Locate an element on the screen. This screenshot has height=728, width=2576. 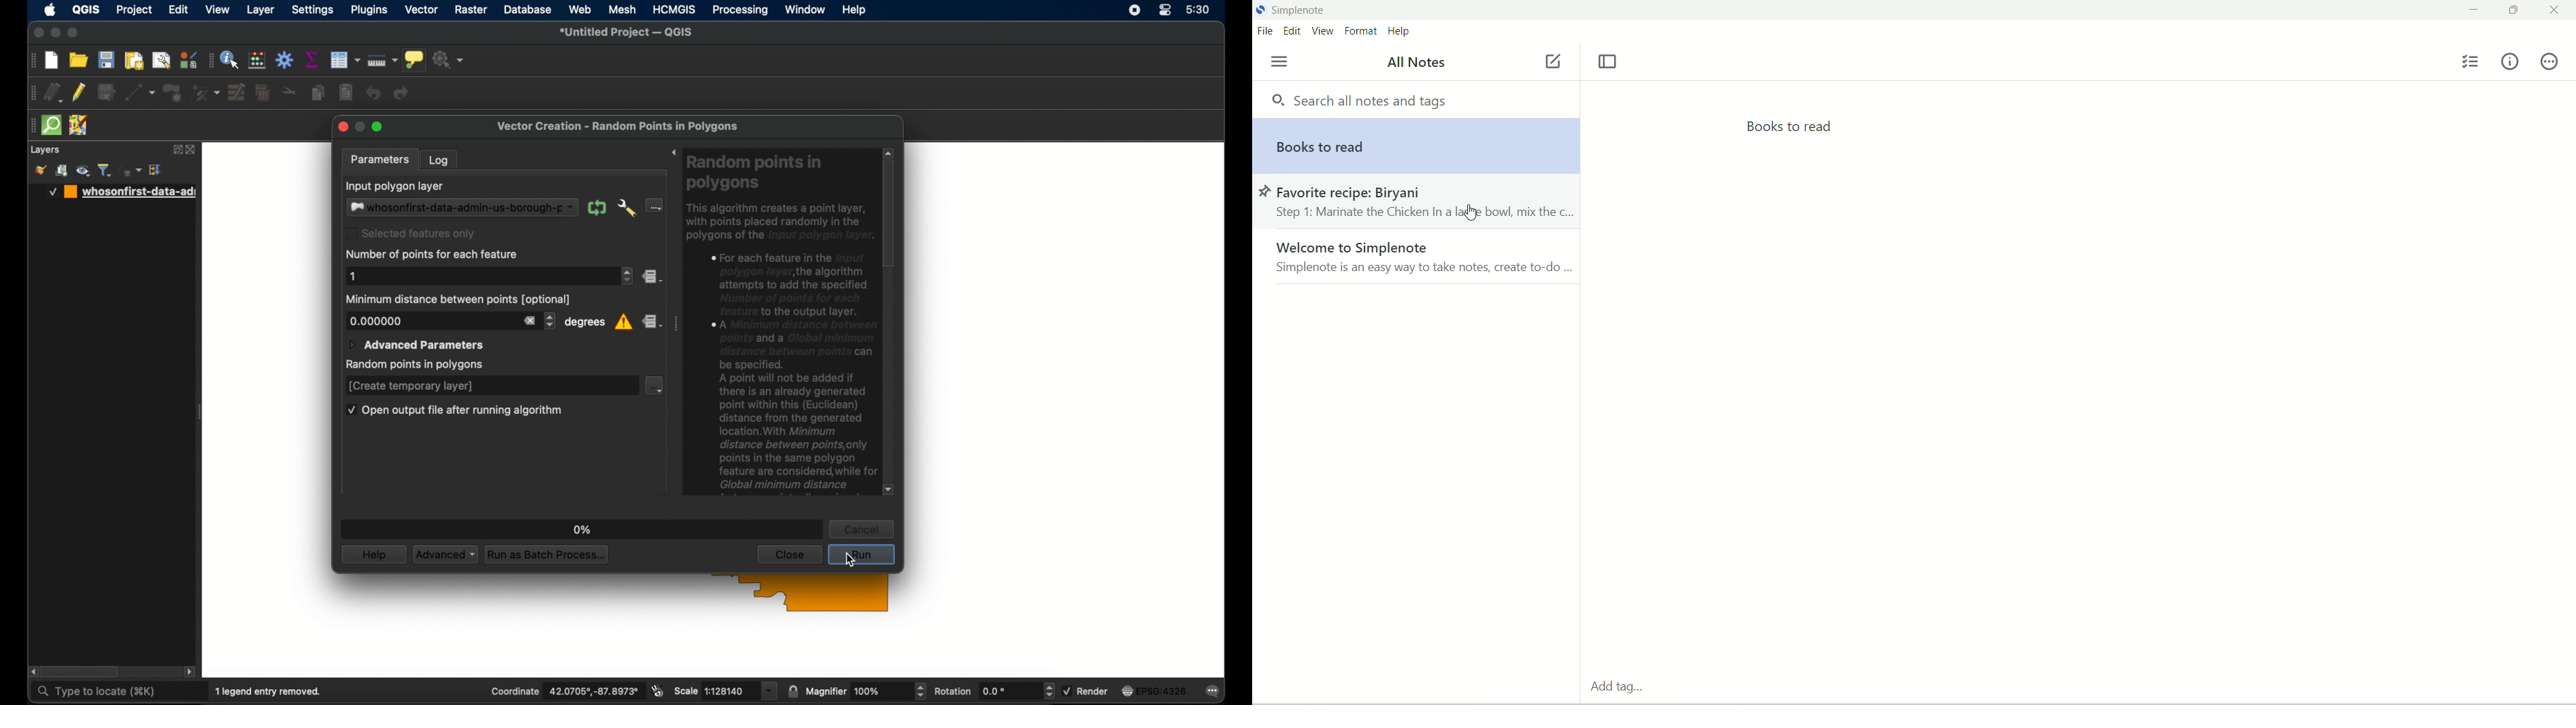
no action selected is located at coordinates (448, 59).